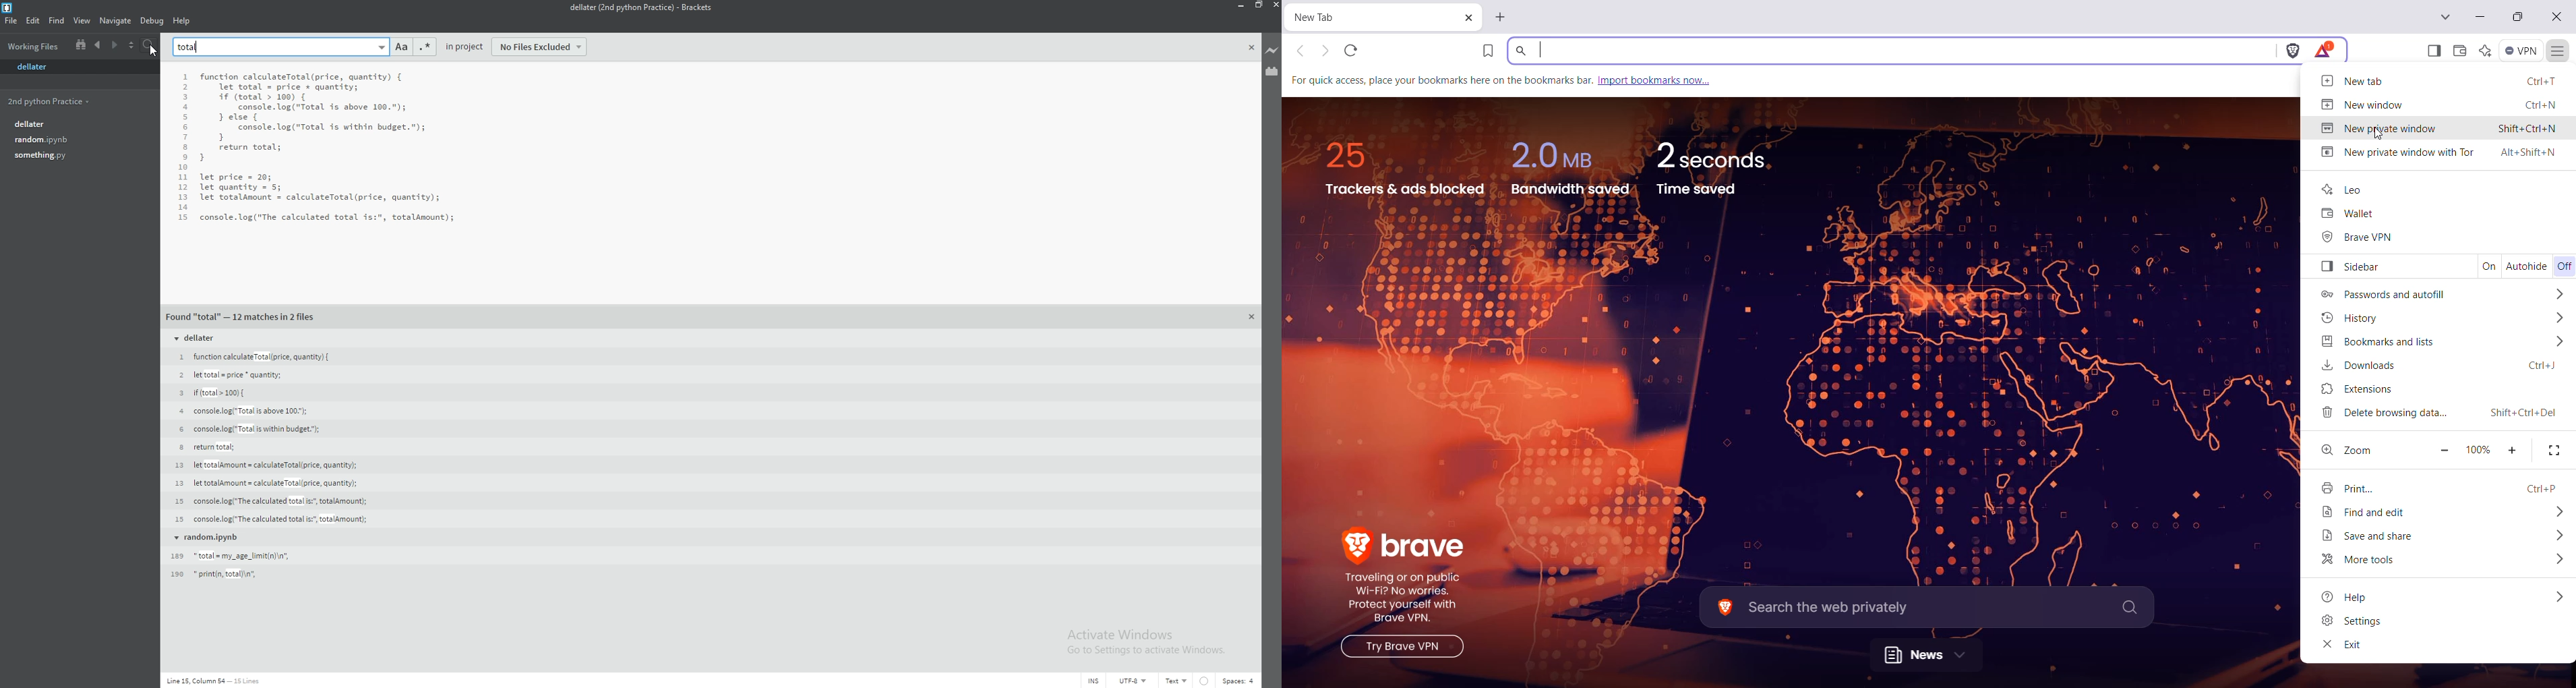 The width and height of the screenshot is (2576, 700). What do you see at coordinates (198, 339) in the screenshot?
I see `dellater` at bounding box center [198, 339].